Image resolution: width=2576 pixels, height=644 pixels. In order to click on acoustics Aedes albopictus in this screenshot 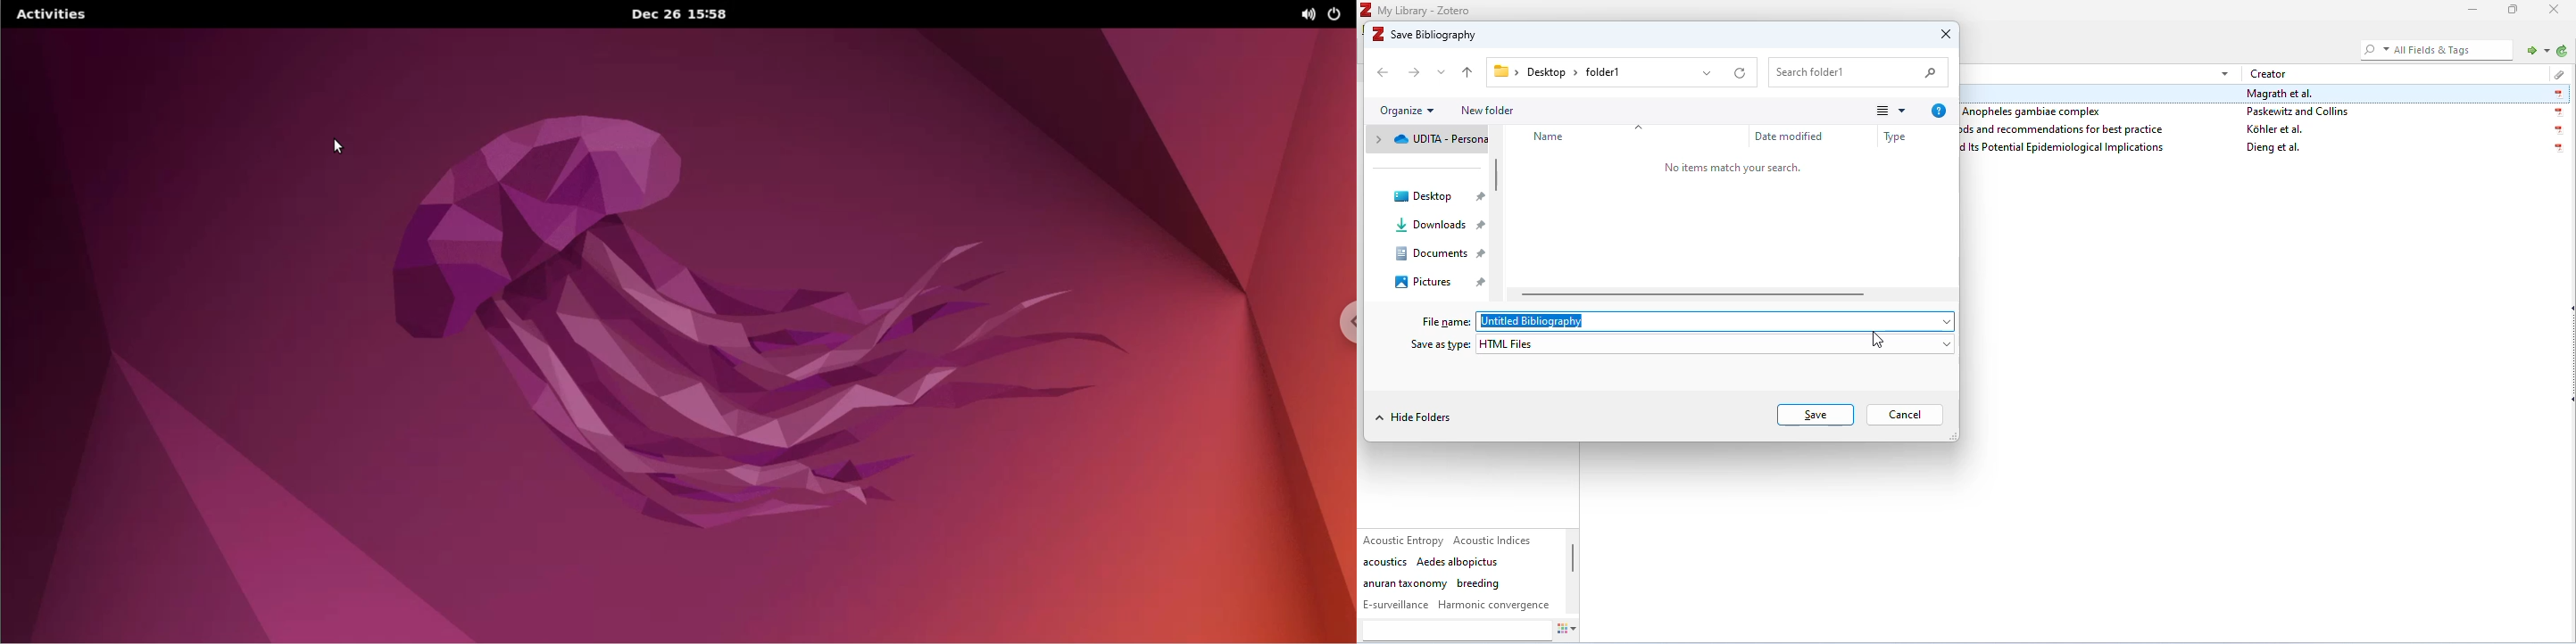, I will do `click(1432, 562)`.